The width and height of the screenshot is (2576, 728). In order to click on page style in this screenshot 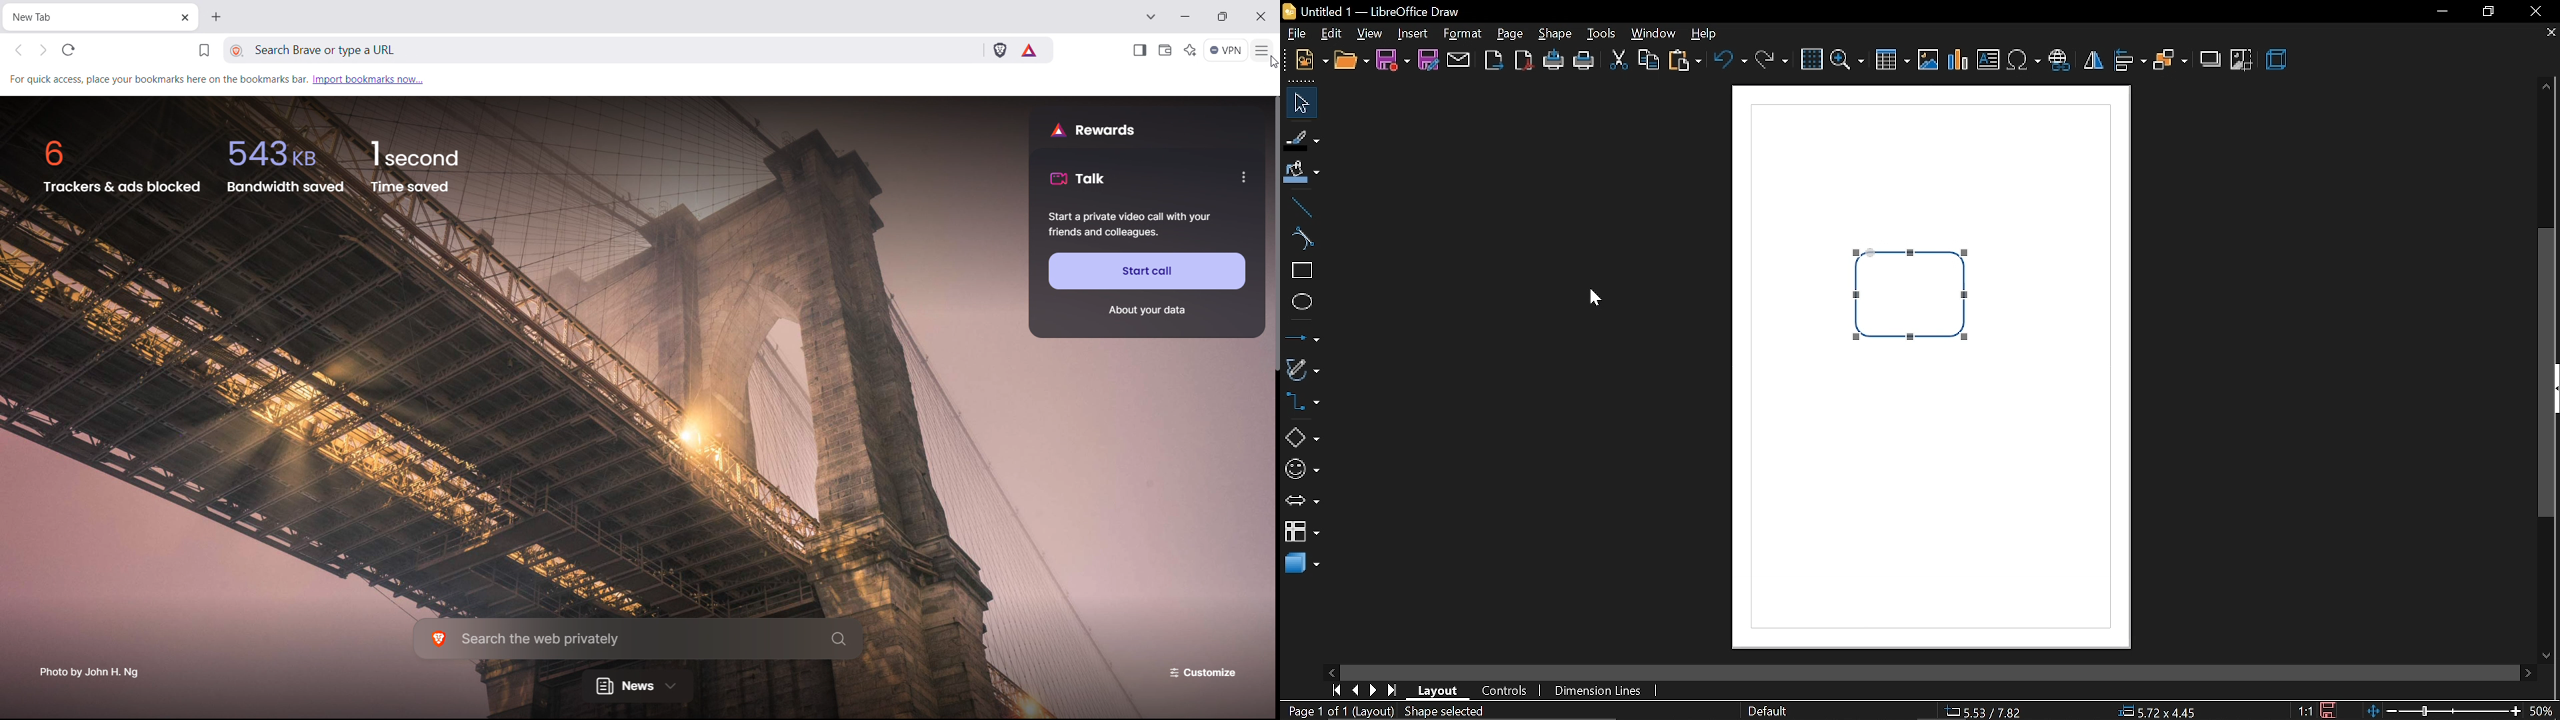, I will do `click(1767, 709)`.